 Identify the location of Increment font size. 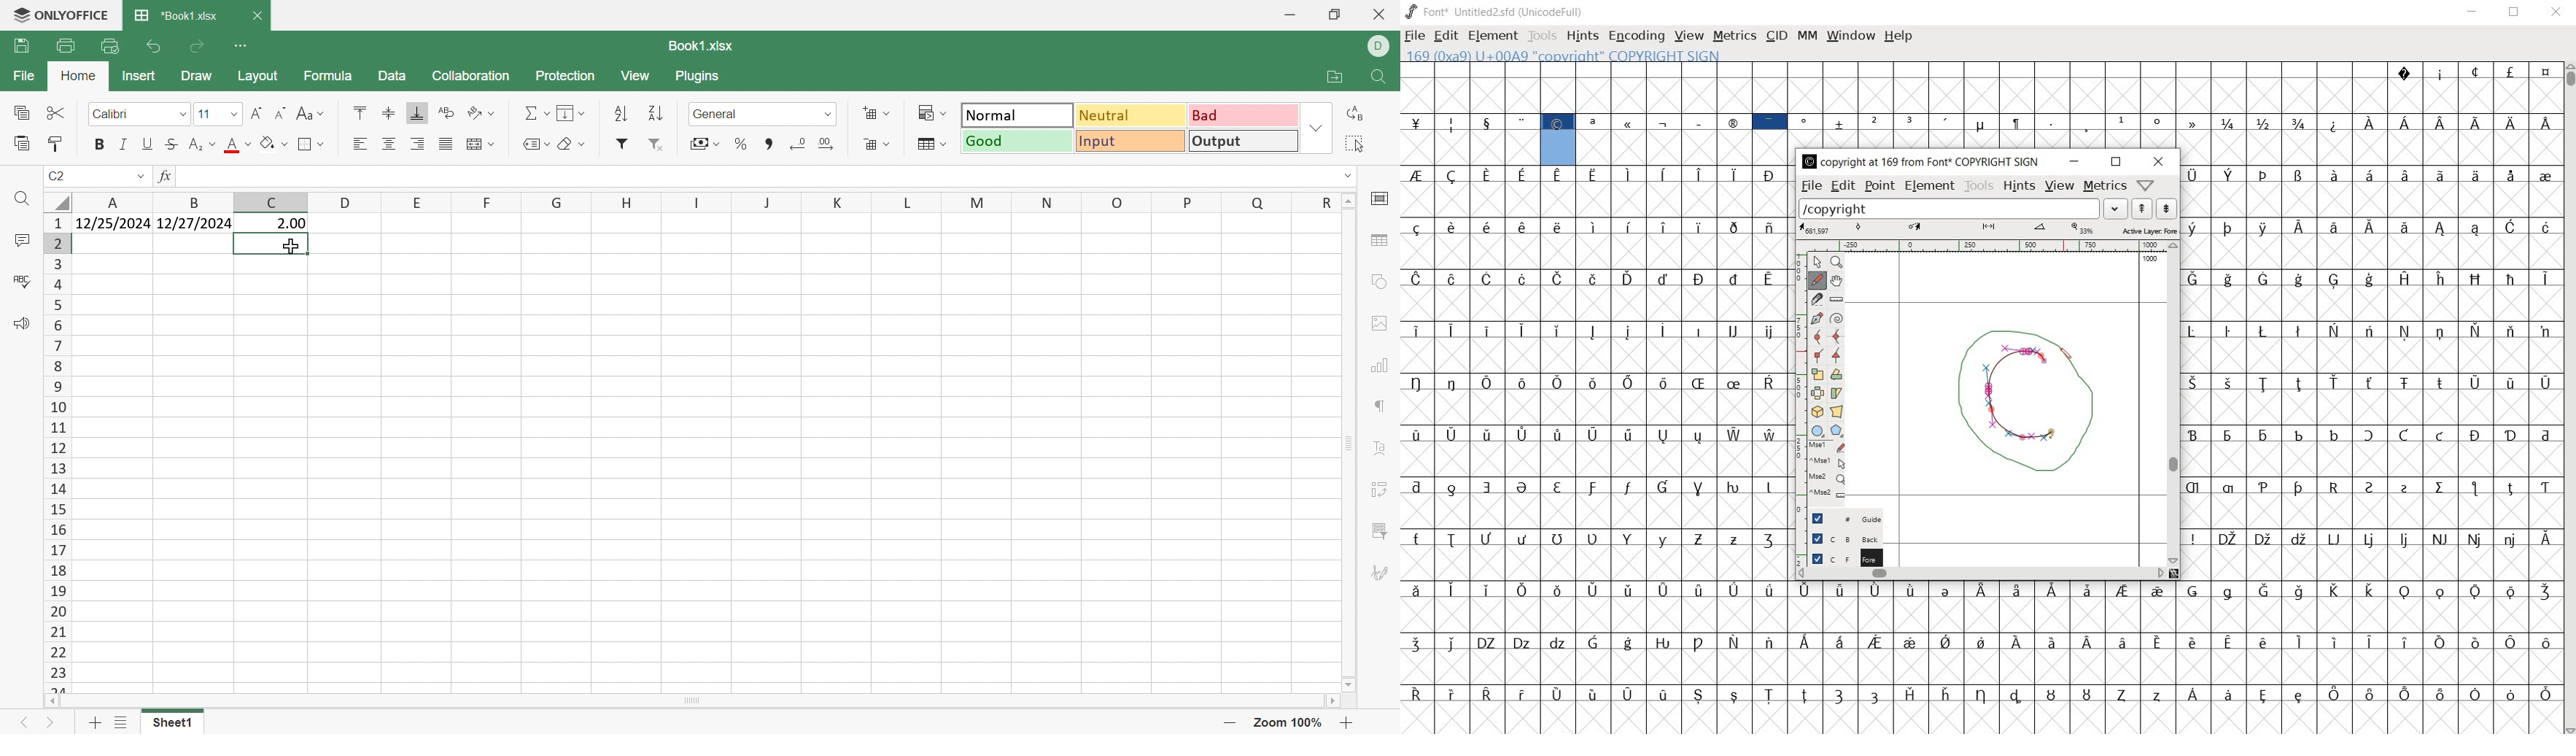
(256, 112).